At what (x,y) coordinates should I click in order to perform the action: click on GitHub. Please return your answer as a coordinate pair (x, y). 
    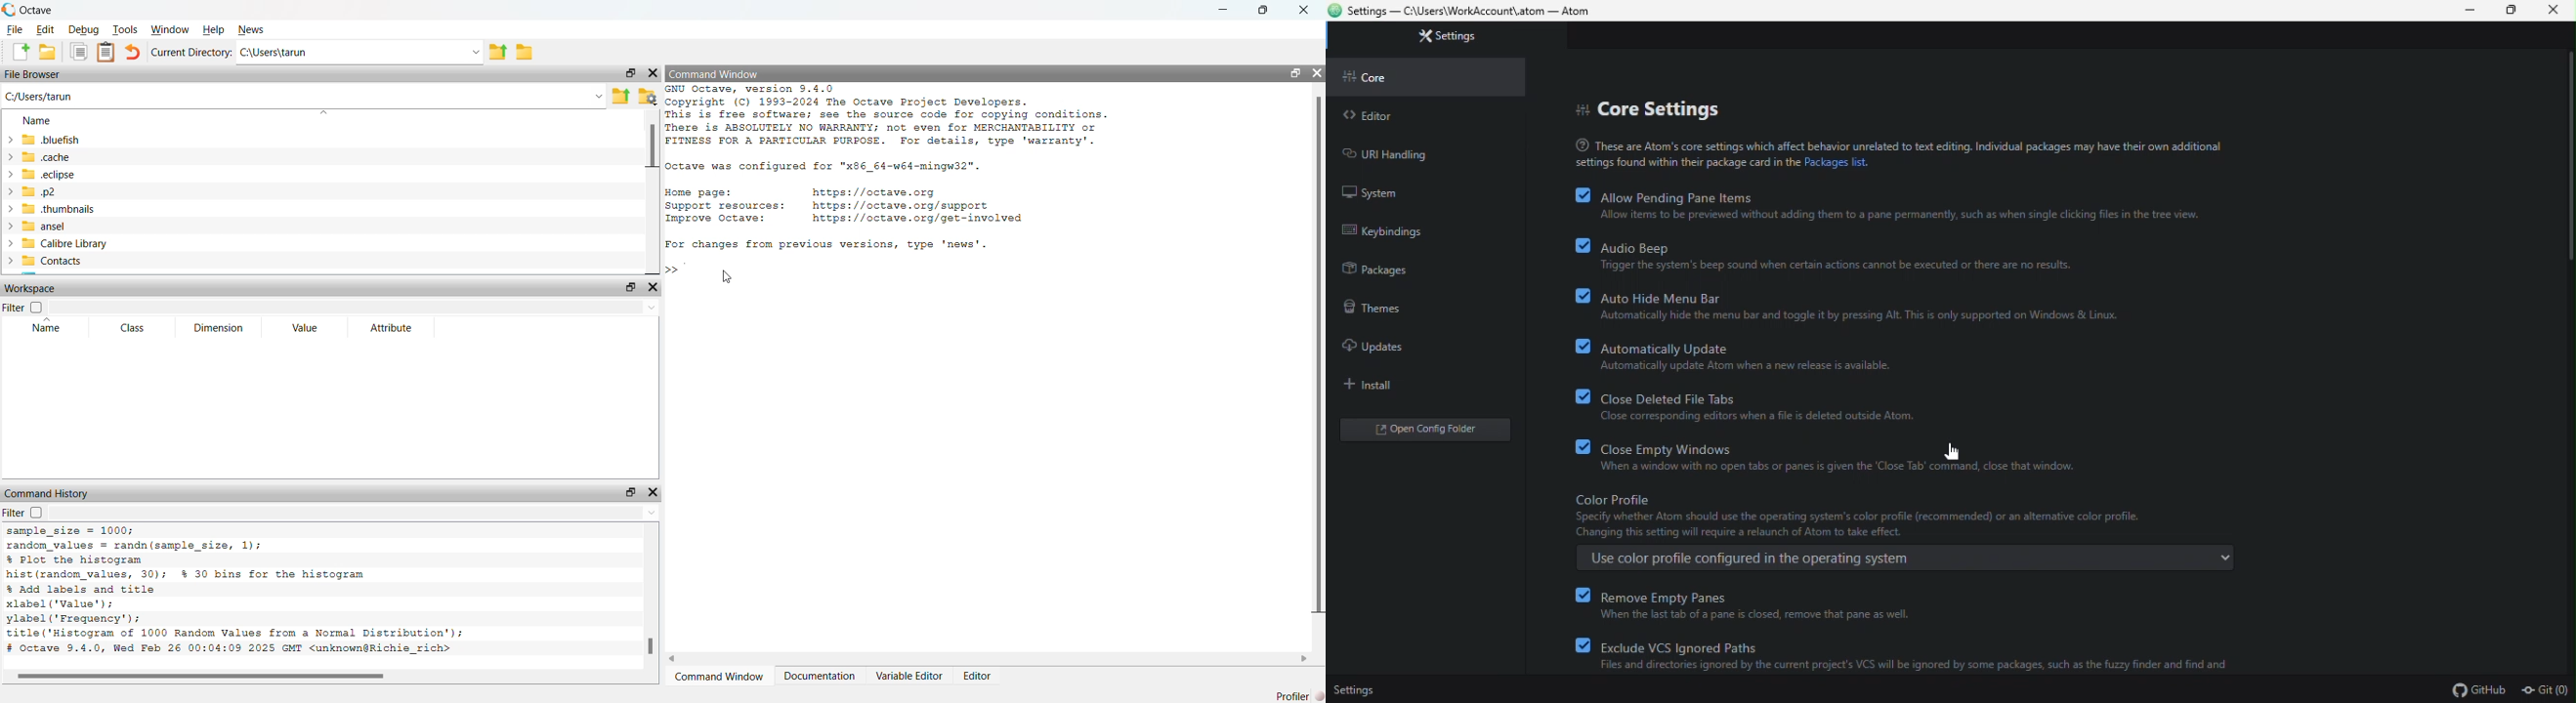
    Looking at the image, I should click on (2478, 689).